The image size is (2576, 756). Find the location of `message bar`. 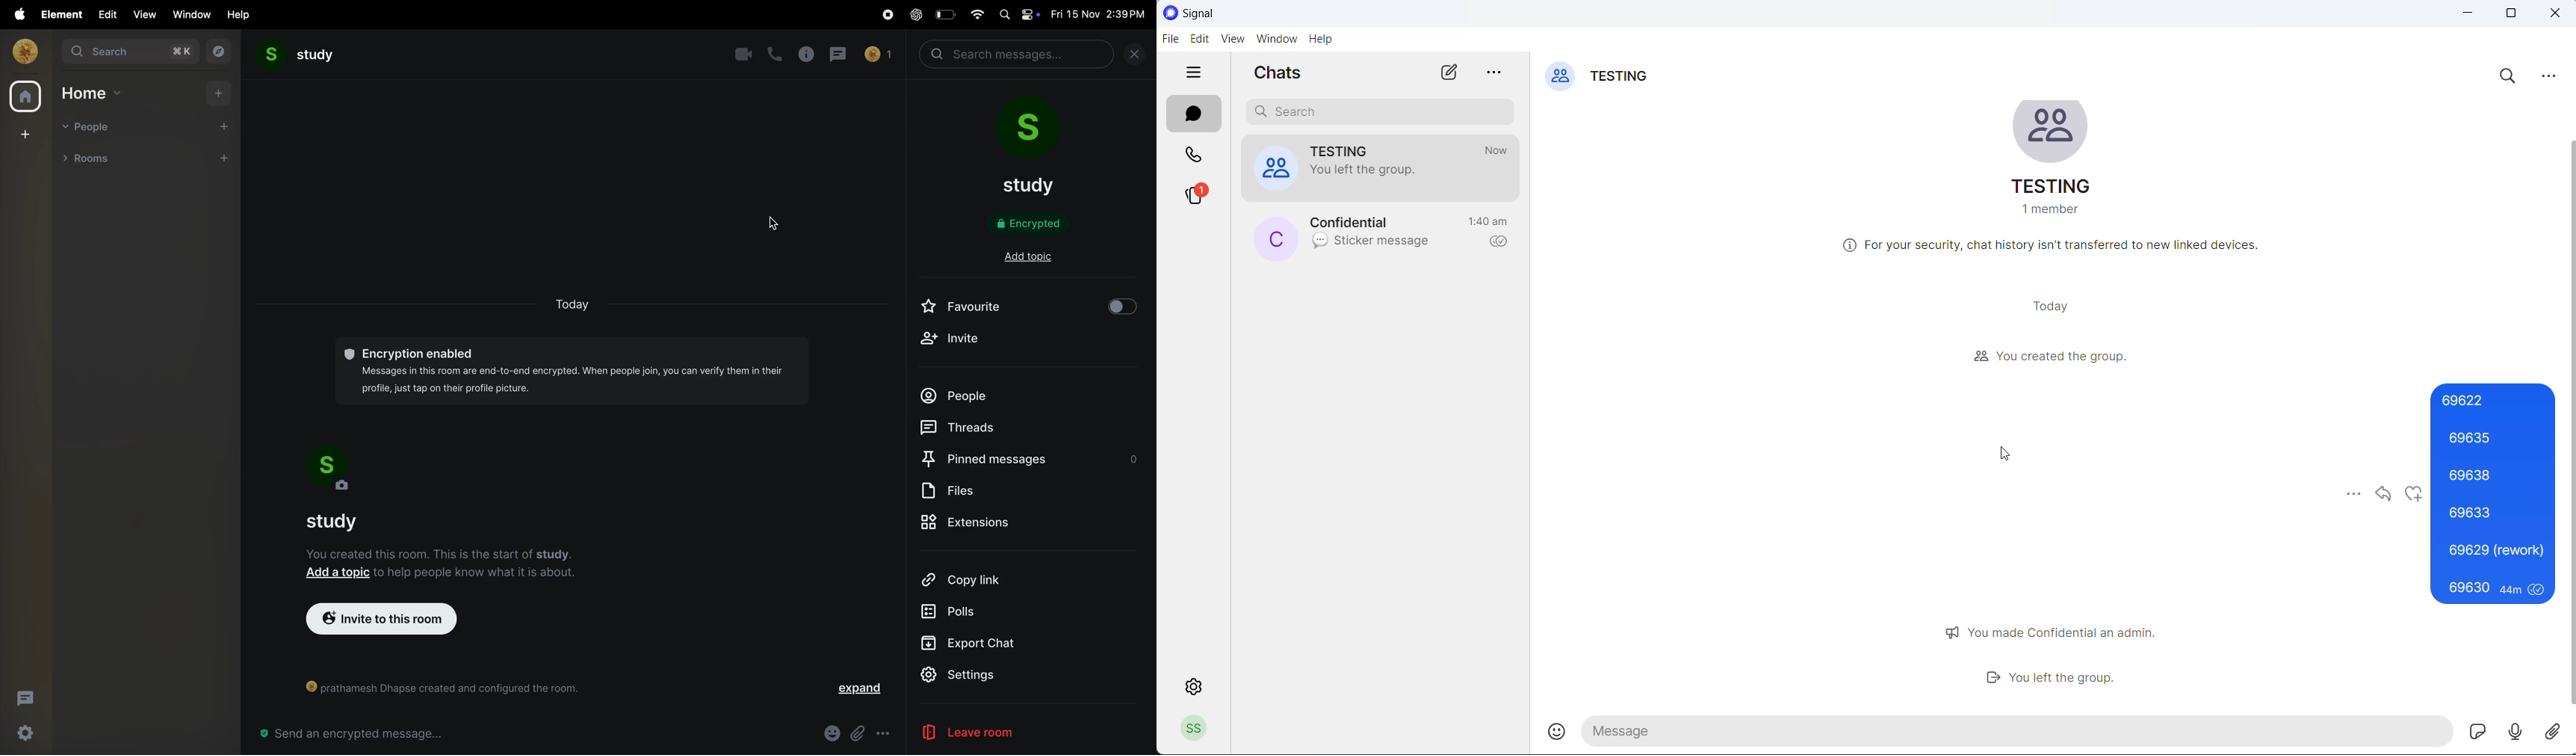

message bar is located at coordinates (357, 734).